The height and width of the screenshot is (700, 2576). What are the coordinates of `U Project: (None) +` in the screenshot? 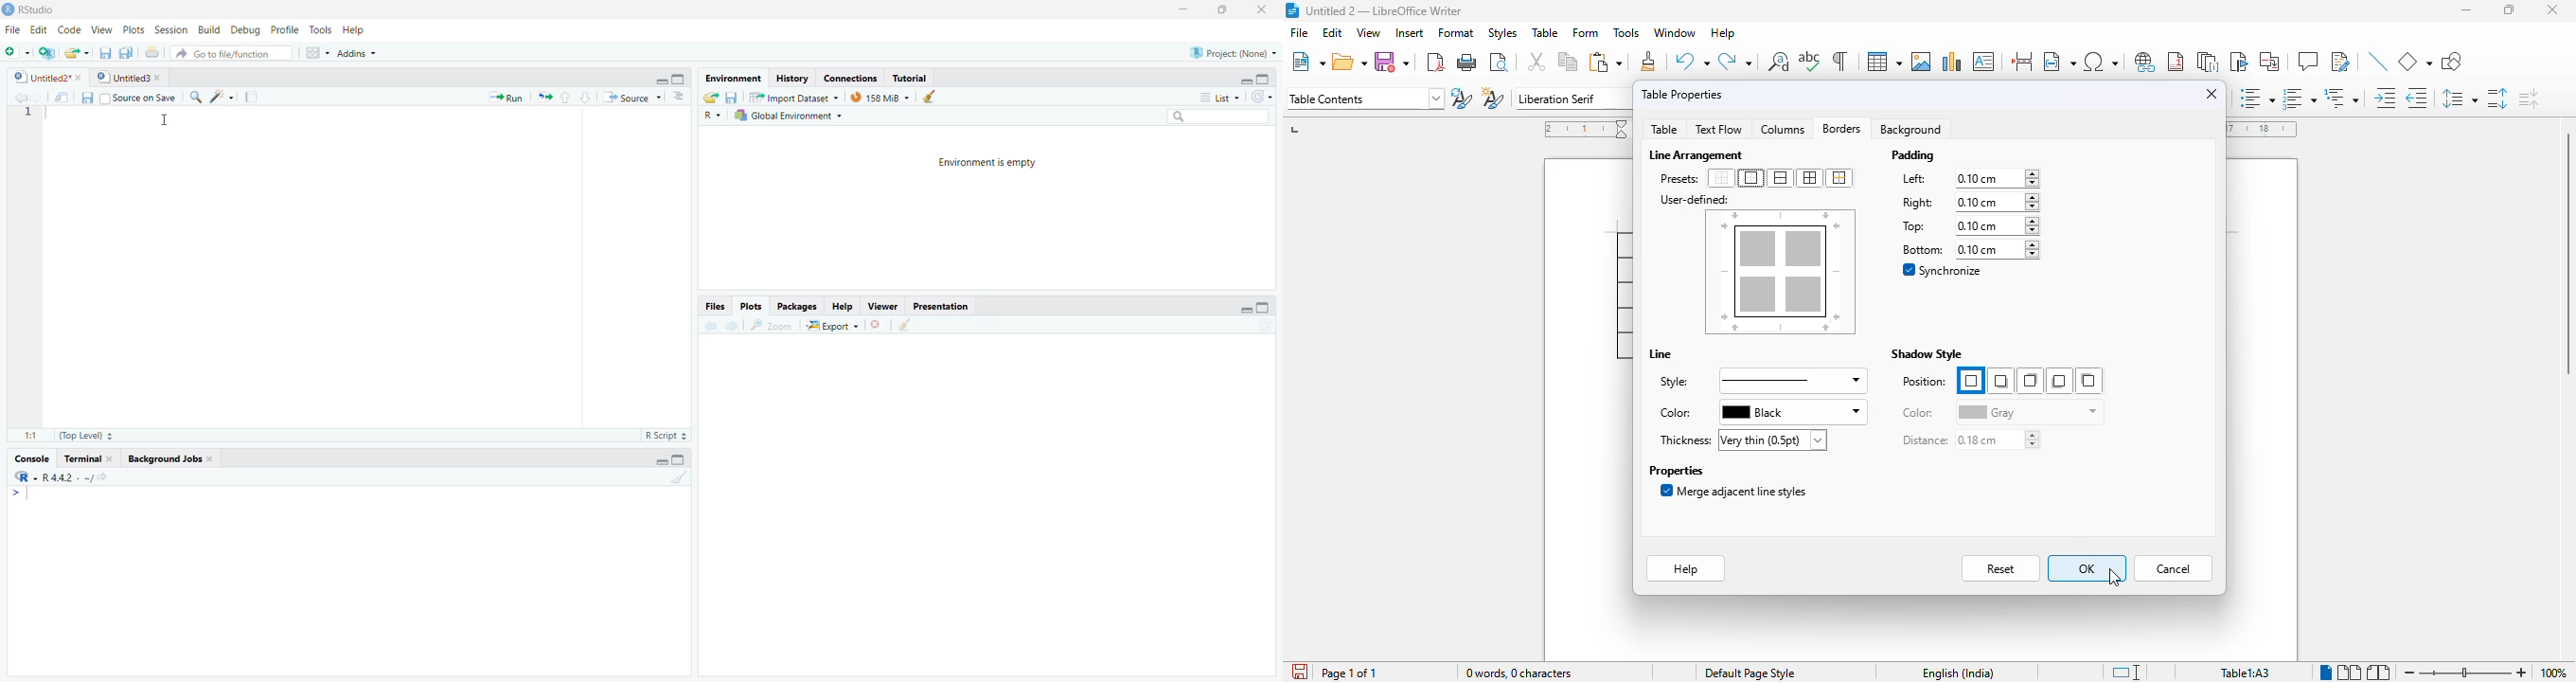 It's located at (1226, 53).